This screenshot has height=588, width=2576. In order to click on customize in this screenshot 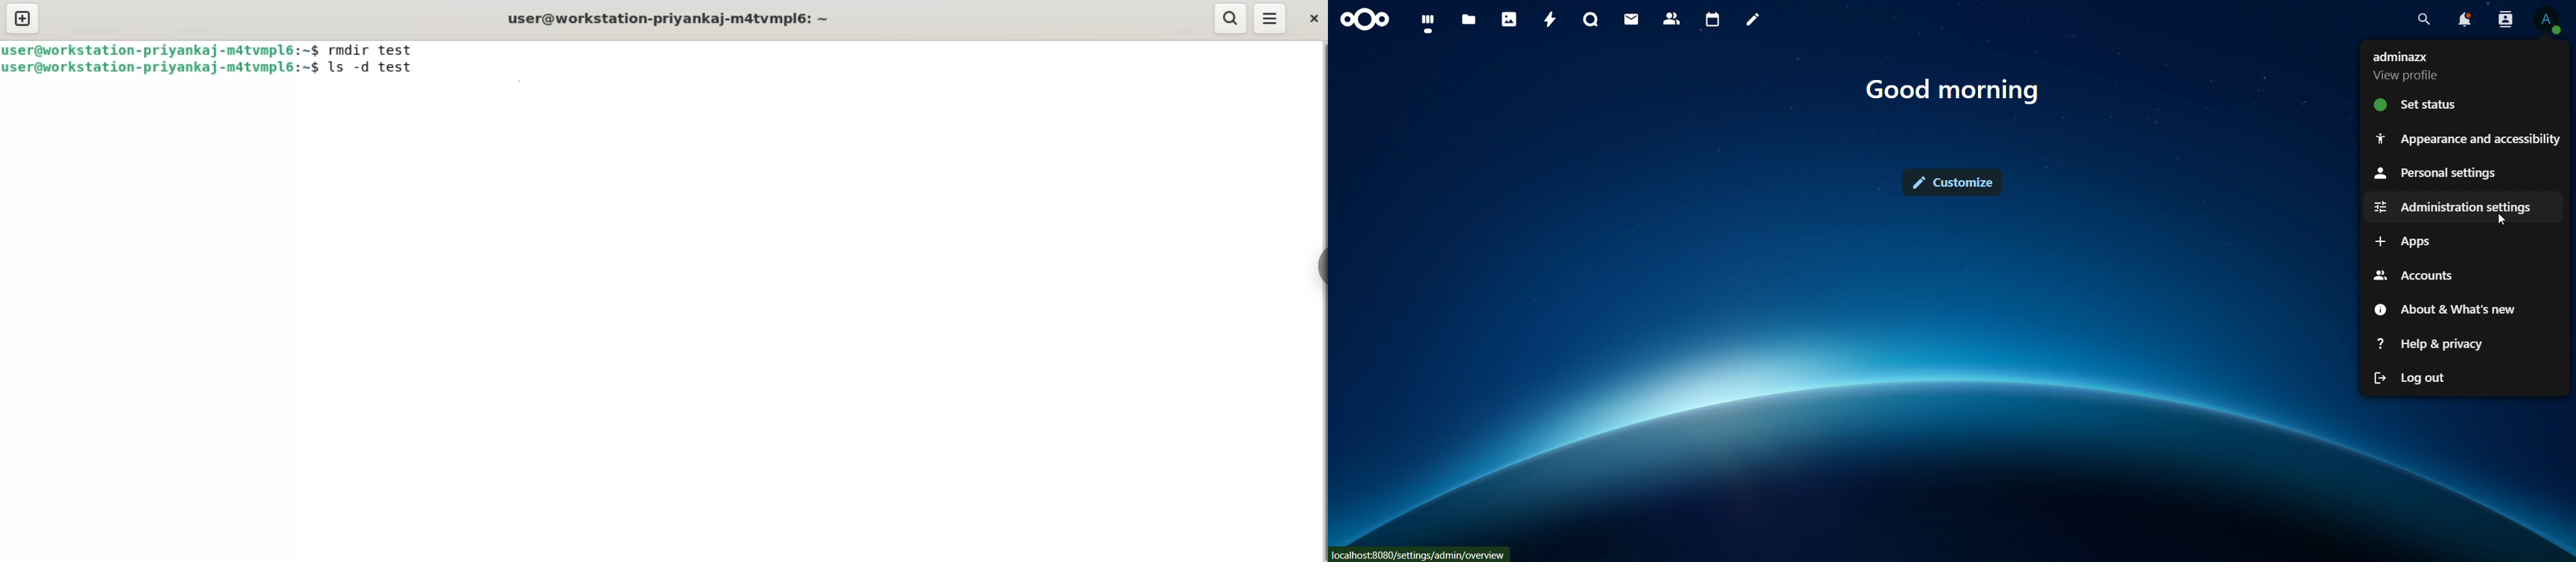, I will do `click(1953, 182)`.